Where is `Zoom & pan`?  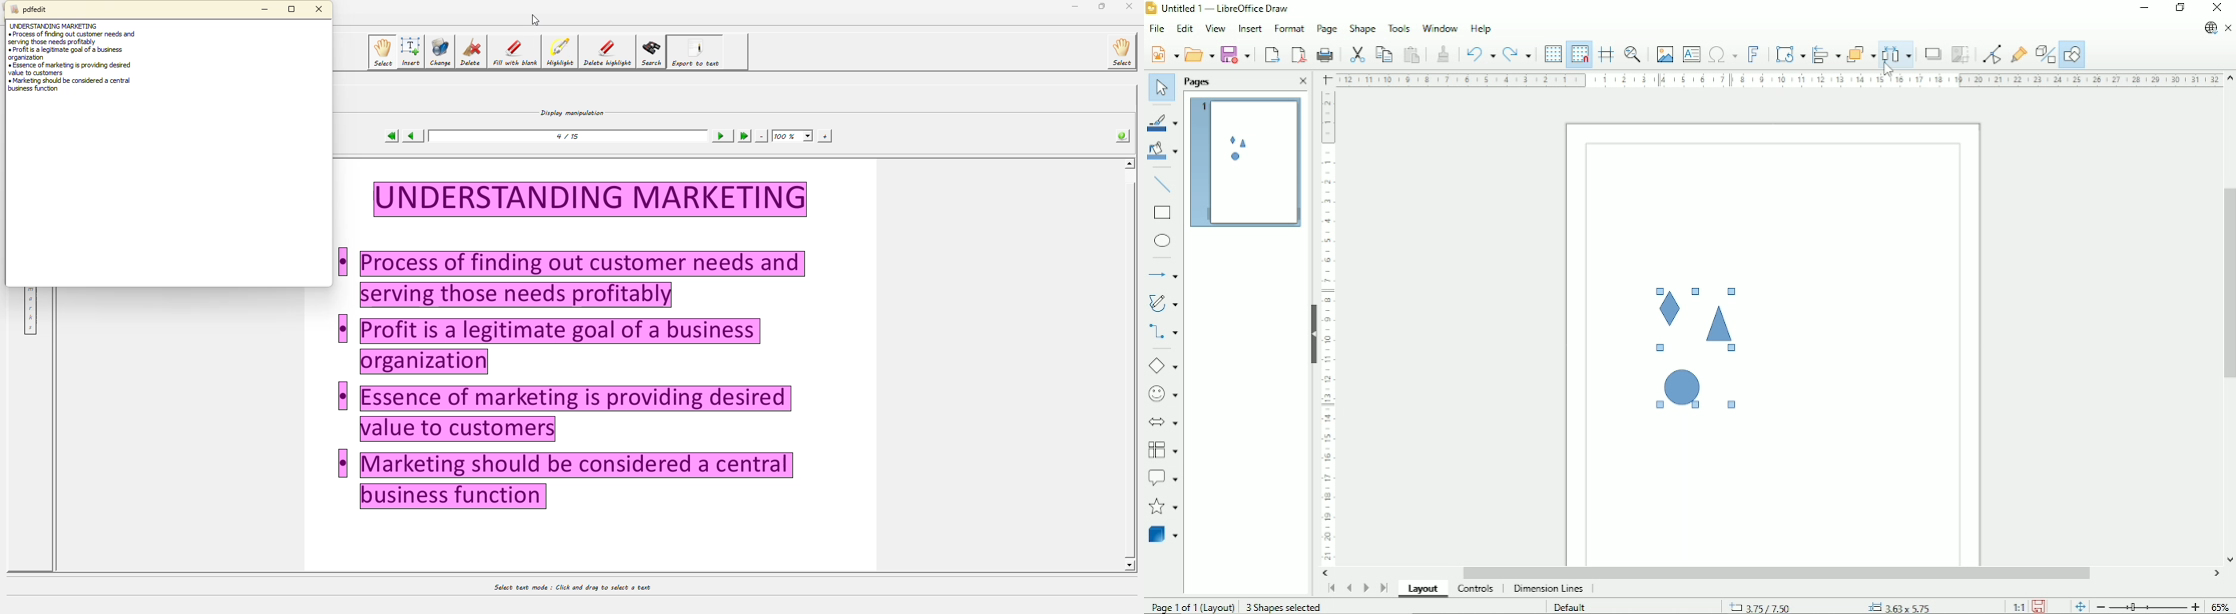
Zoom & pan is located at coordinates (1632, 54).